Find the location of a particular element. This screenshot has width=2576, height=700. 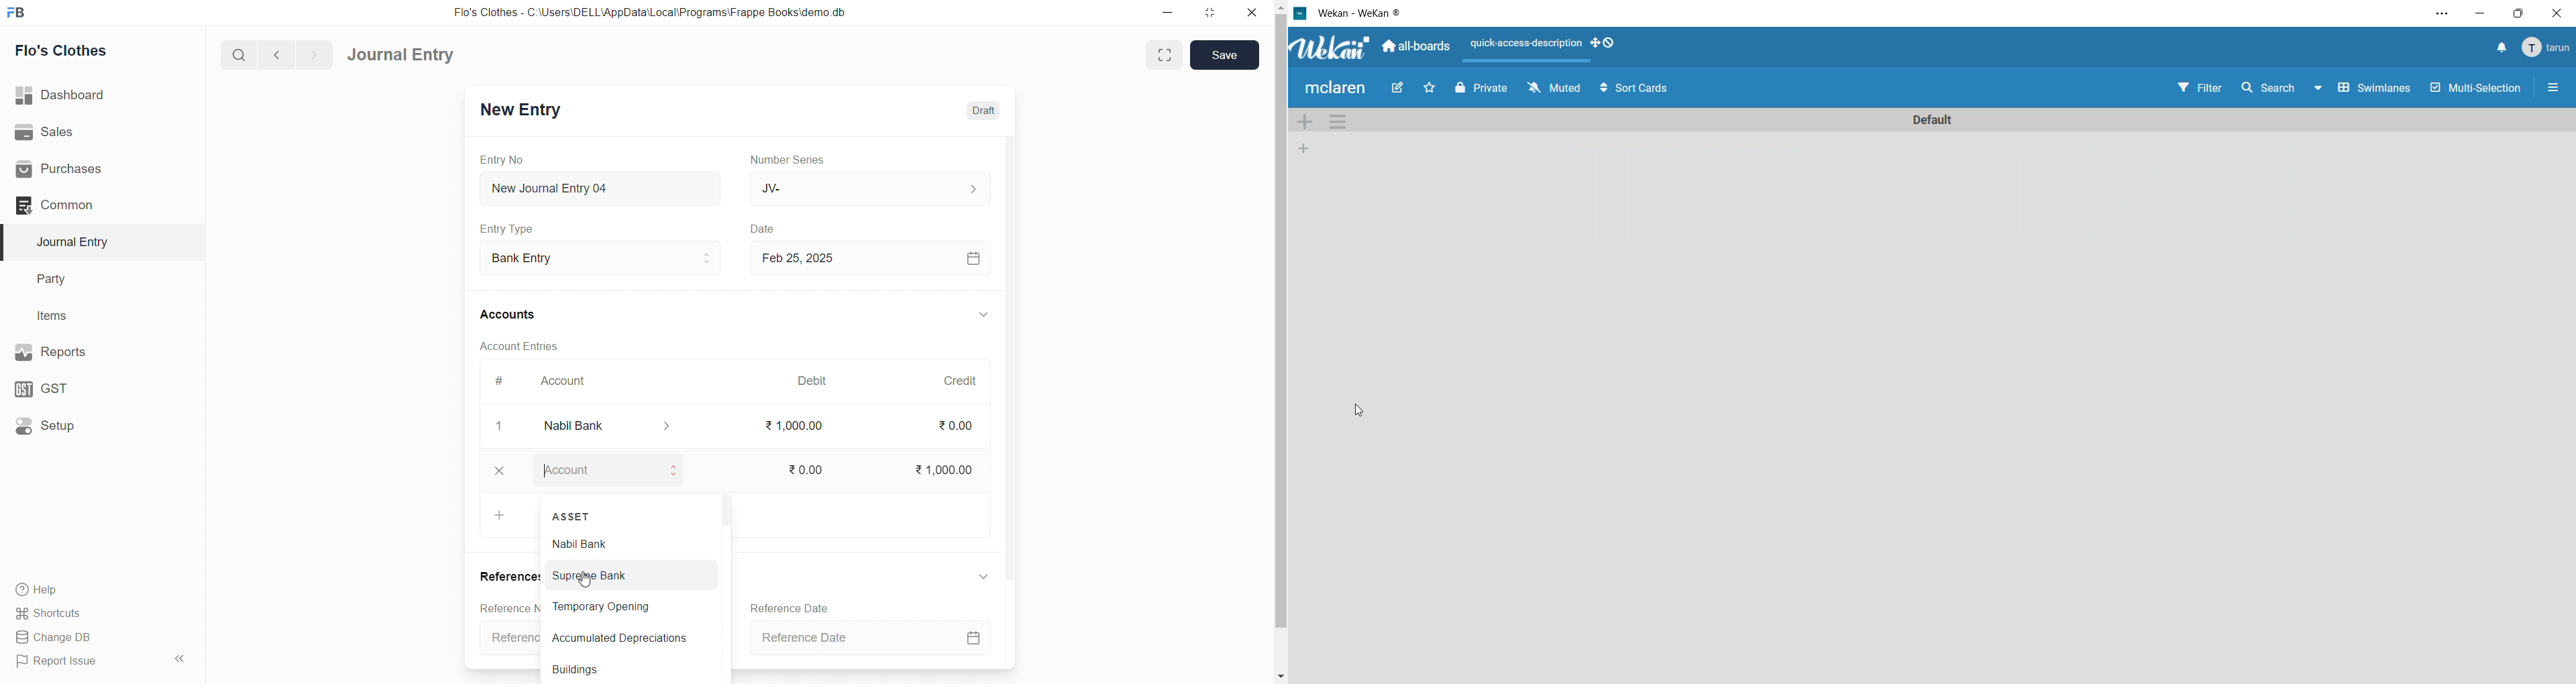

Save is located at coordinates (1224, 56).